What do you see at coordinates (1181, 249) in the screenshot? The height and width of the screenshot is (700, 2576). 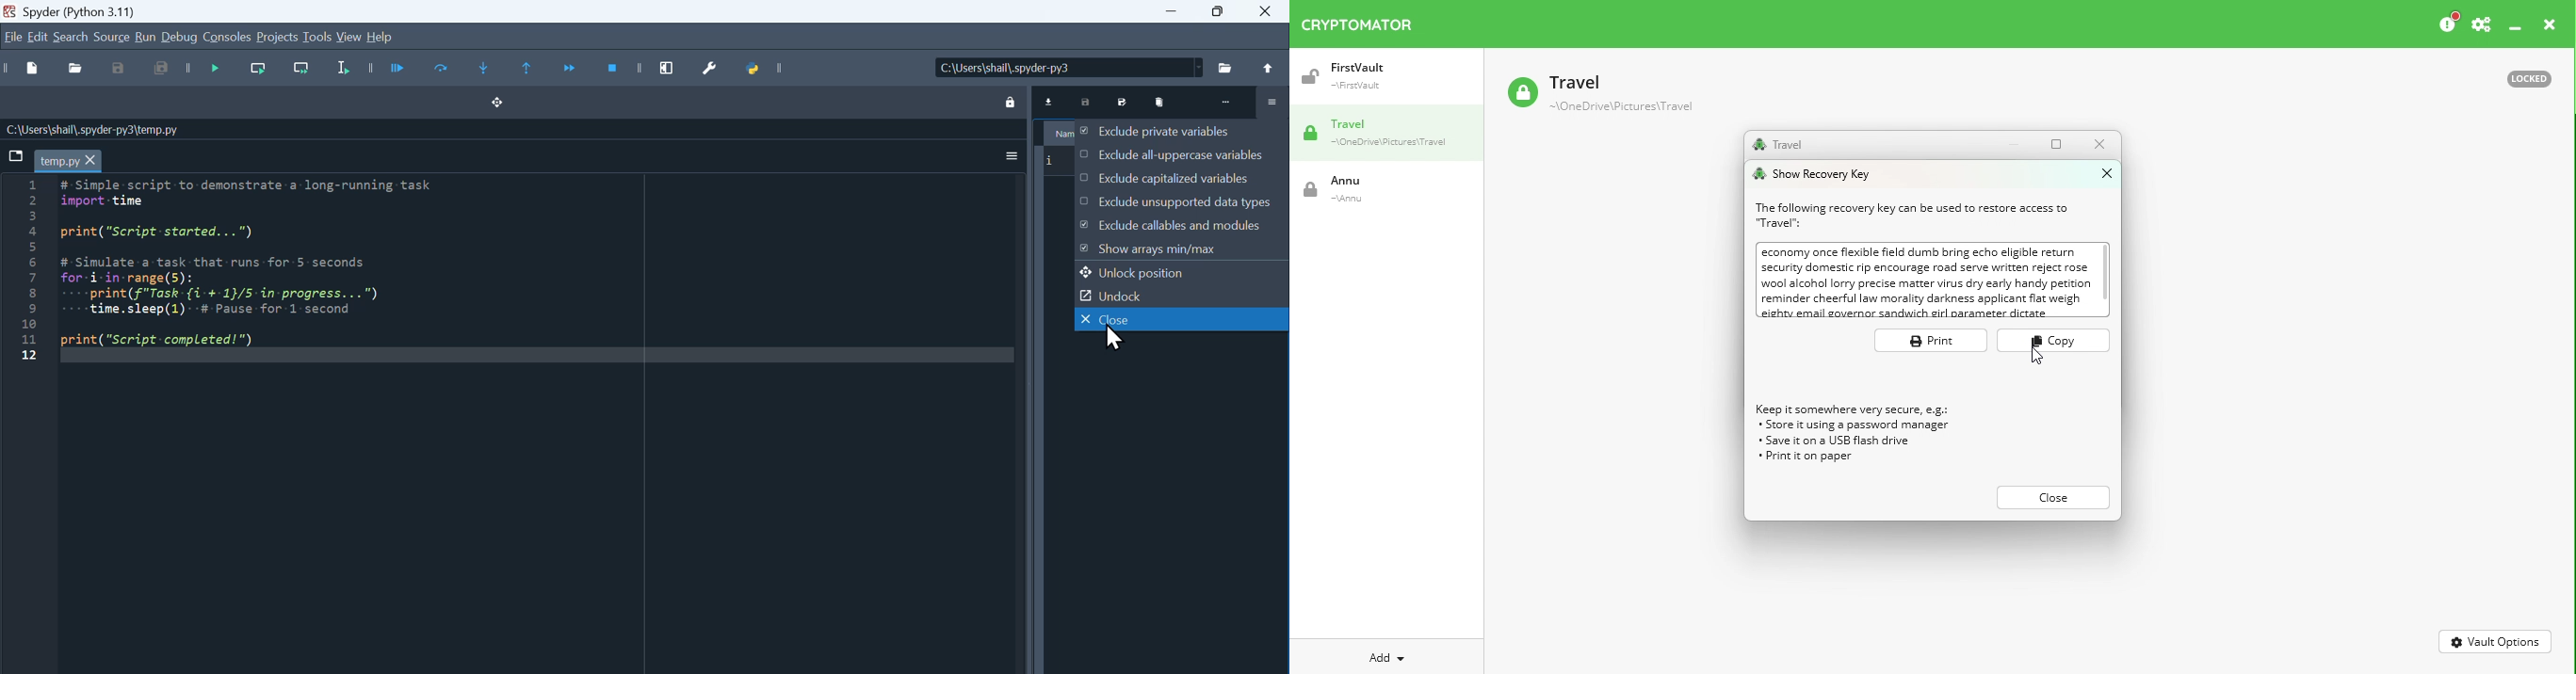 I see `Show arrays min/max` at bounding box center [1181, 249].